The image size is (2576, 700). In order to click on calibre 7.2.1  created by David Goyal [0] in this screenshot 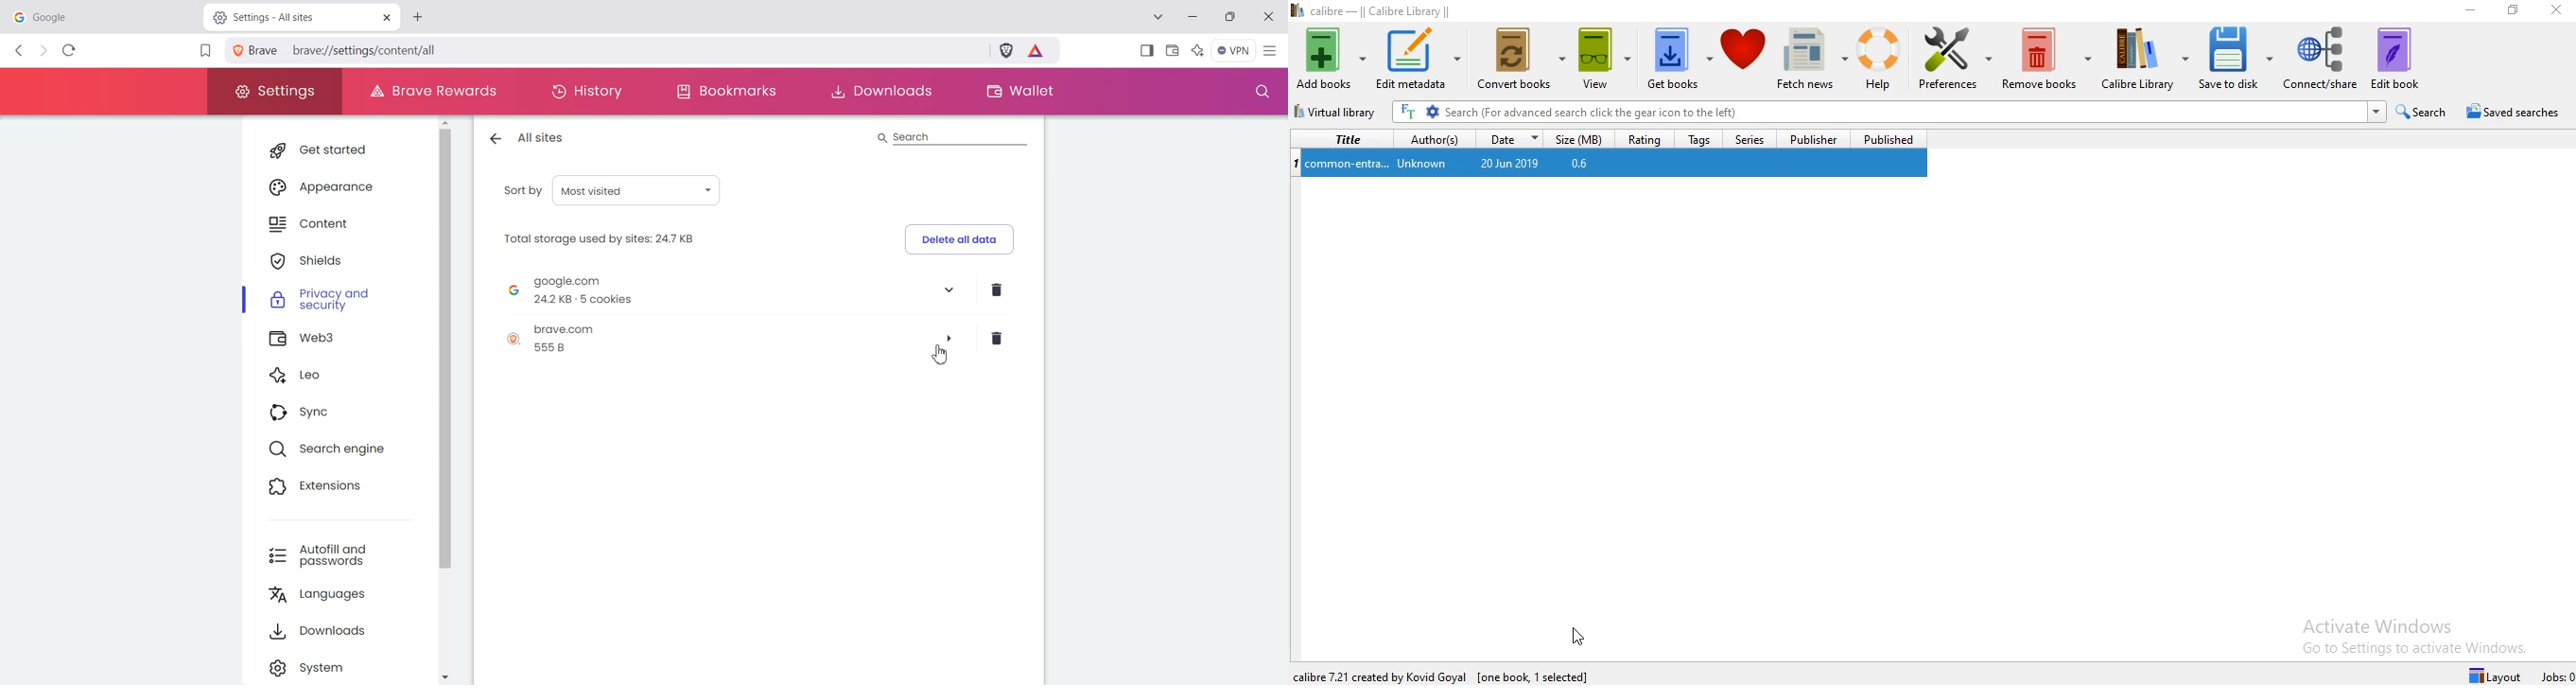, I will do `click(1447, 672)`.